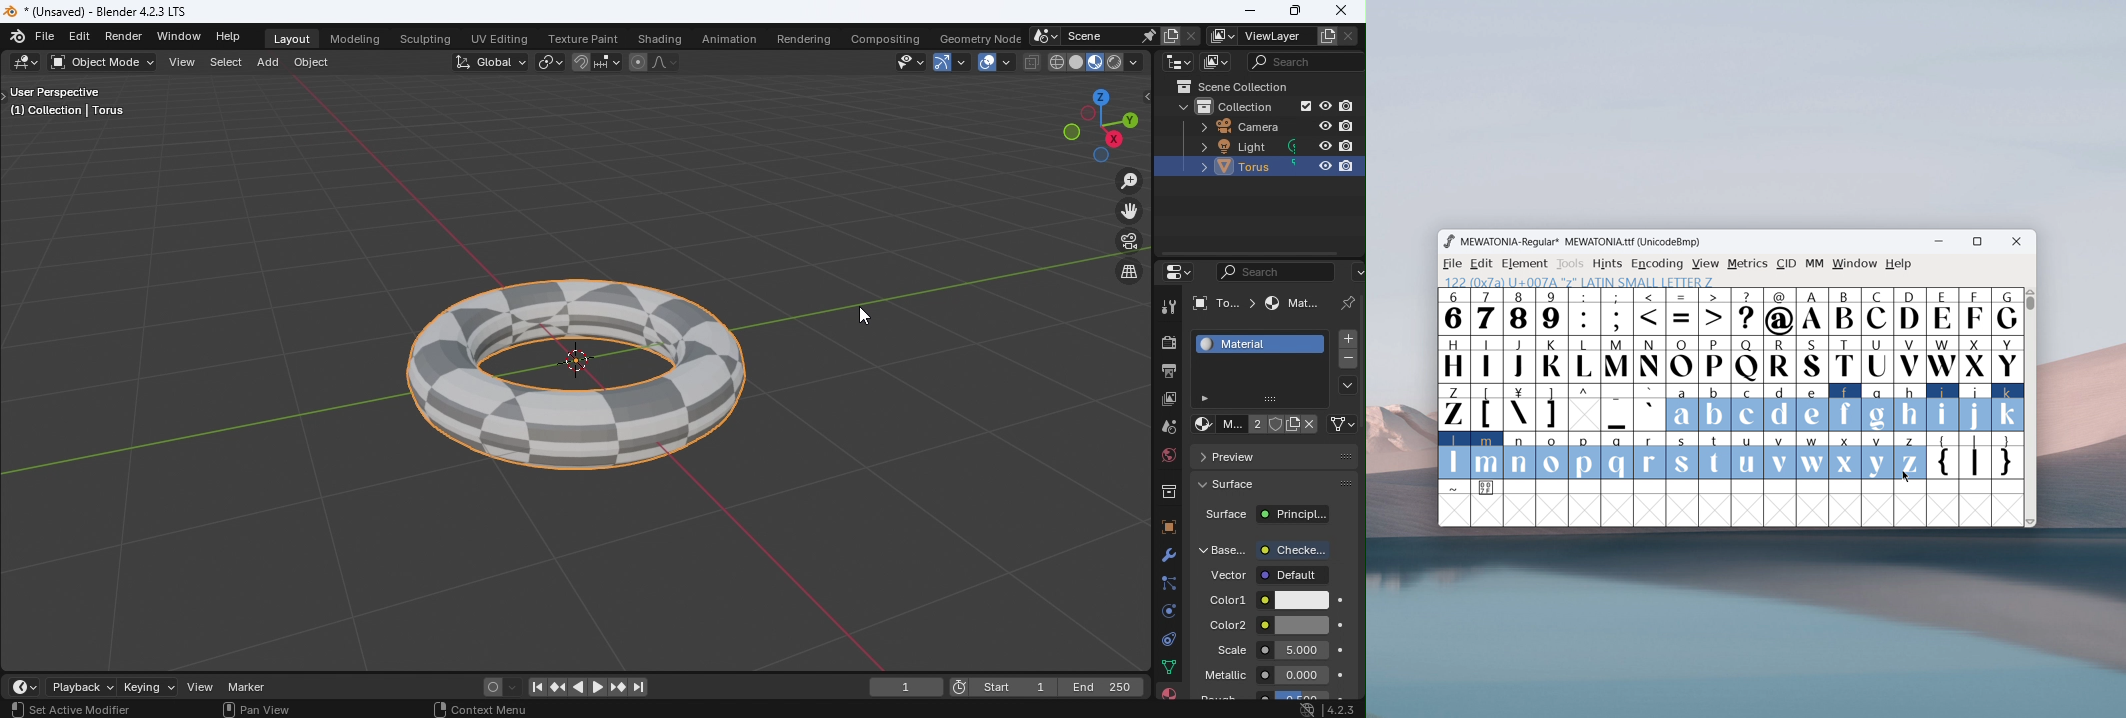  What do you see at coordinates (1747, 360) in the screenshot?
I see `Q` at bounding box center [1747, 360].